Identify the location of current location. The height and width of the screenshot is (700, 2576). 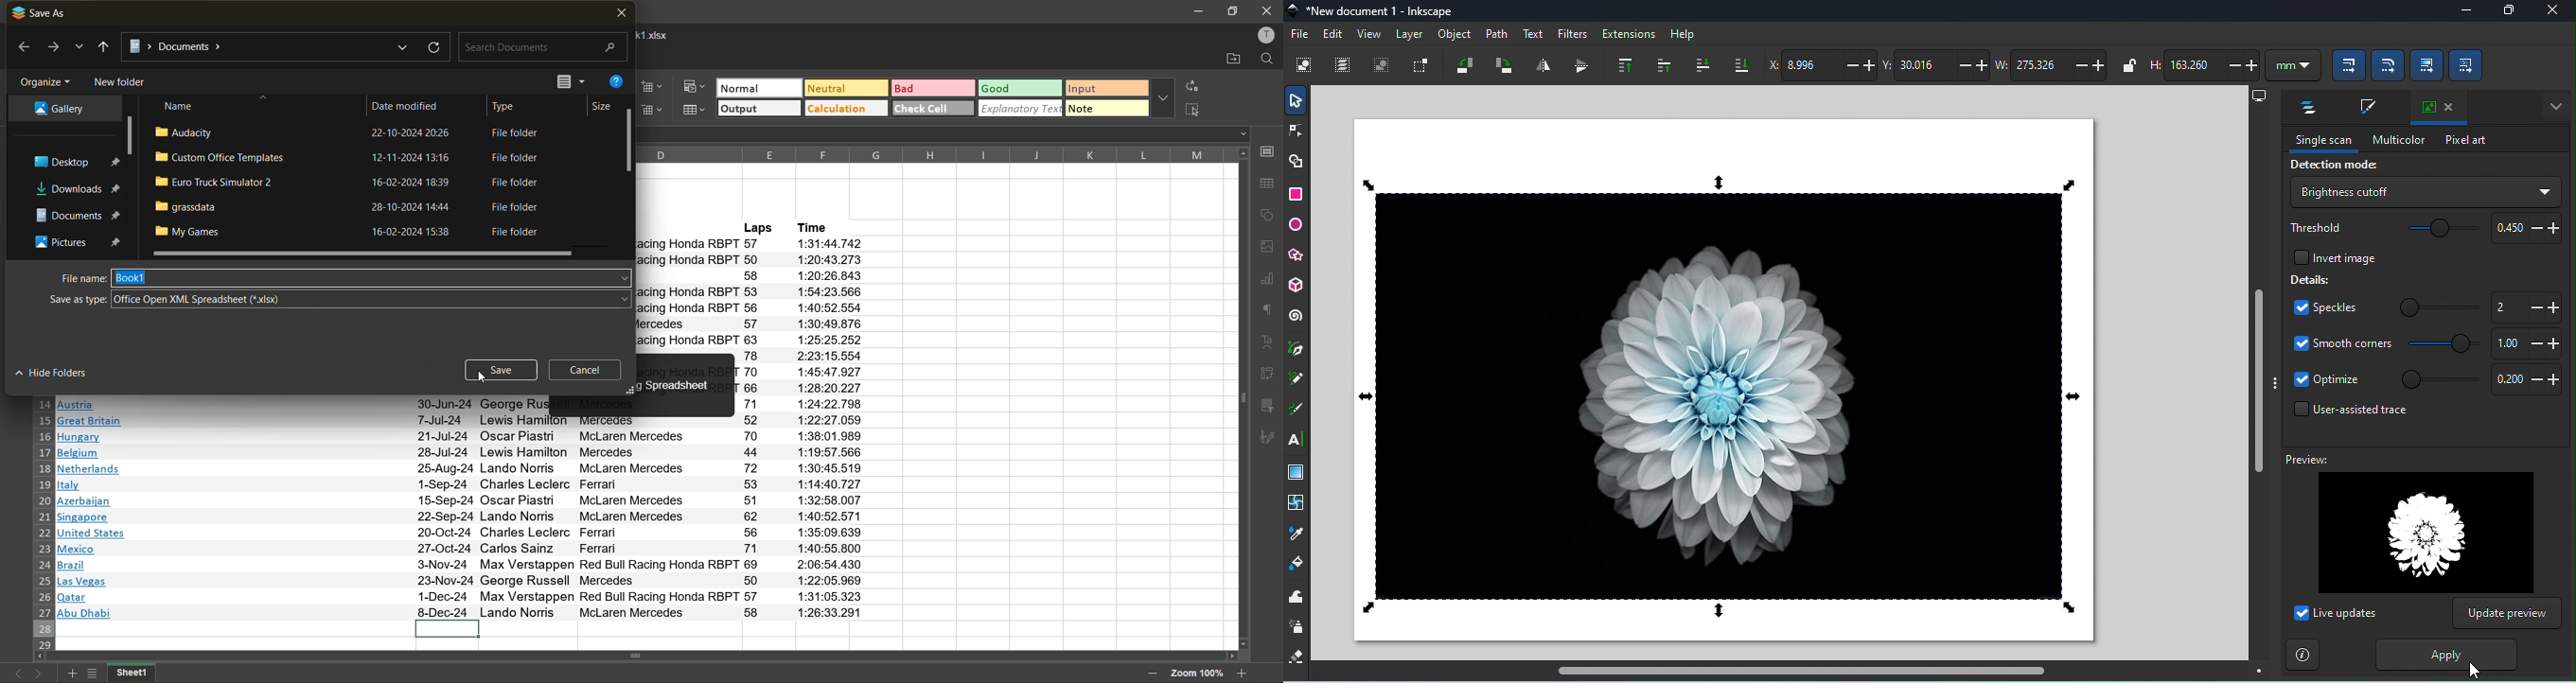
(404, 48).